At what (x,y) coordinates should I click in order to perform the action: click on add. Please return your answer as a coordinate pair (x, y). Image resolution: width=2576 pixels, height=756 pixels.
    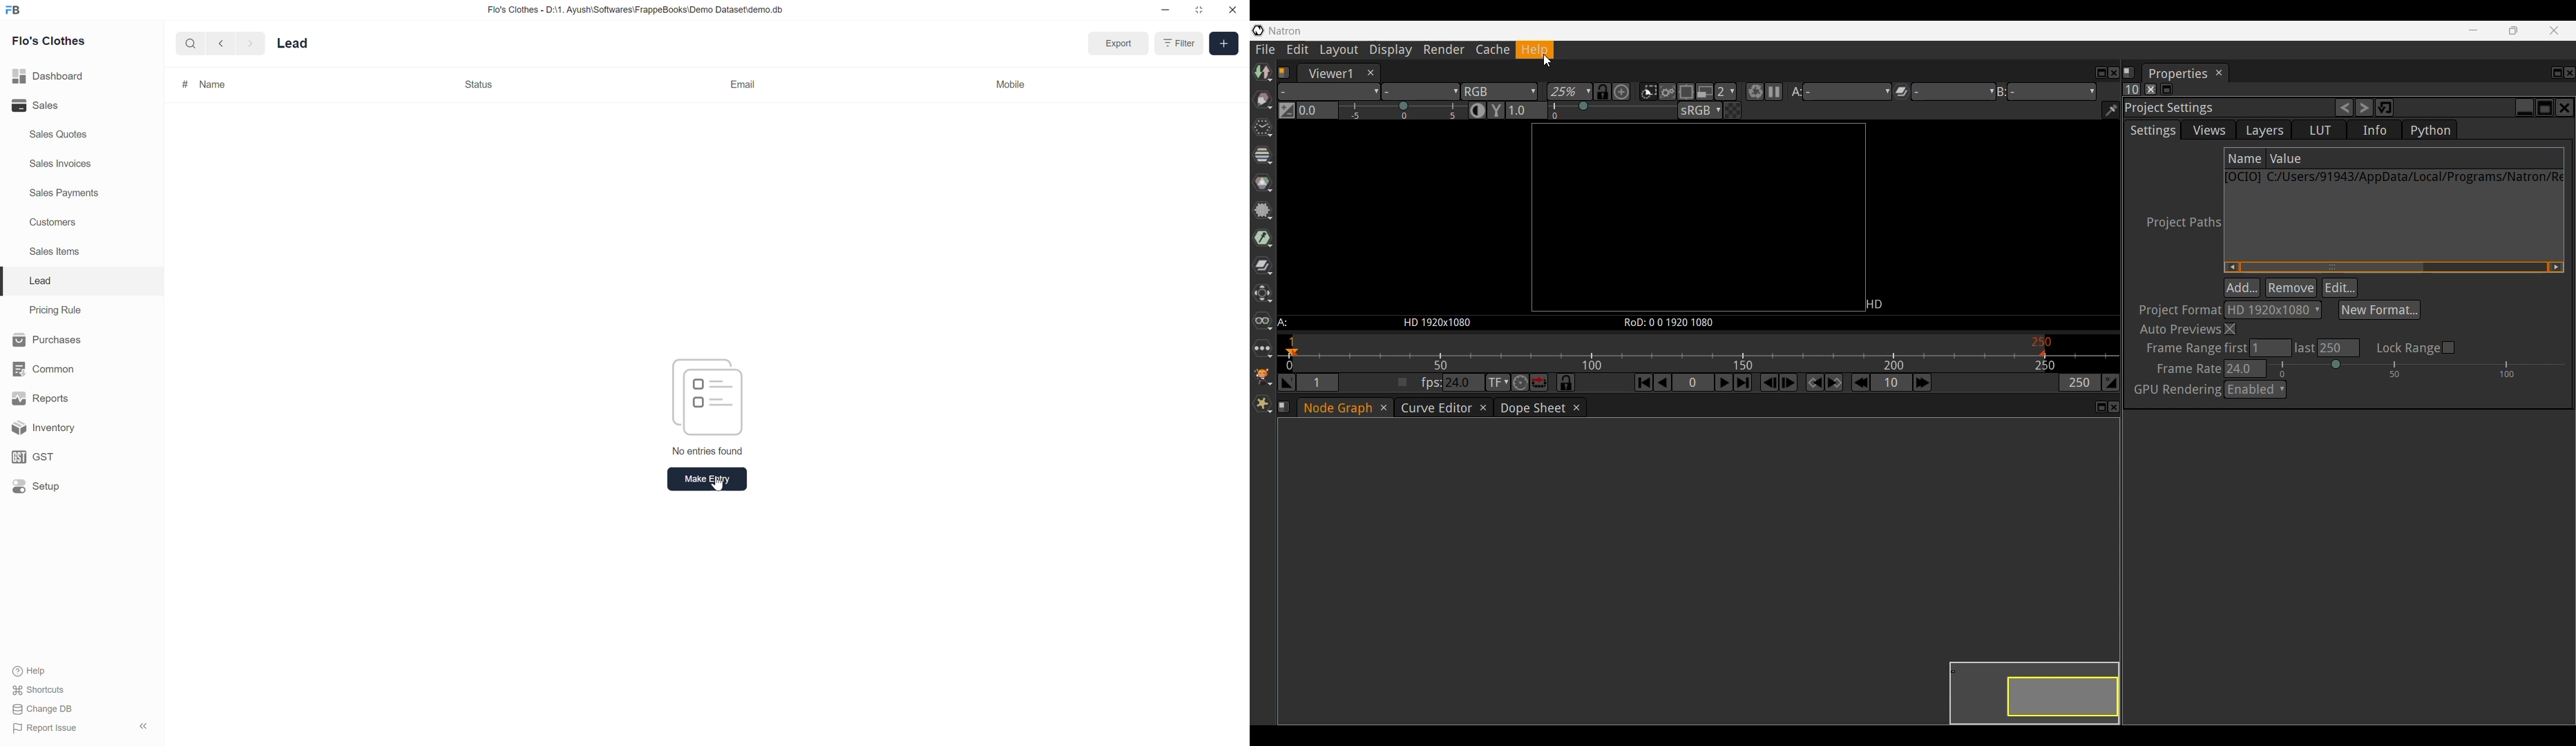
    Looking at the image, I should click on (1224, 43).